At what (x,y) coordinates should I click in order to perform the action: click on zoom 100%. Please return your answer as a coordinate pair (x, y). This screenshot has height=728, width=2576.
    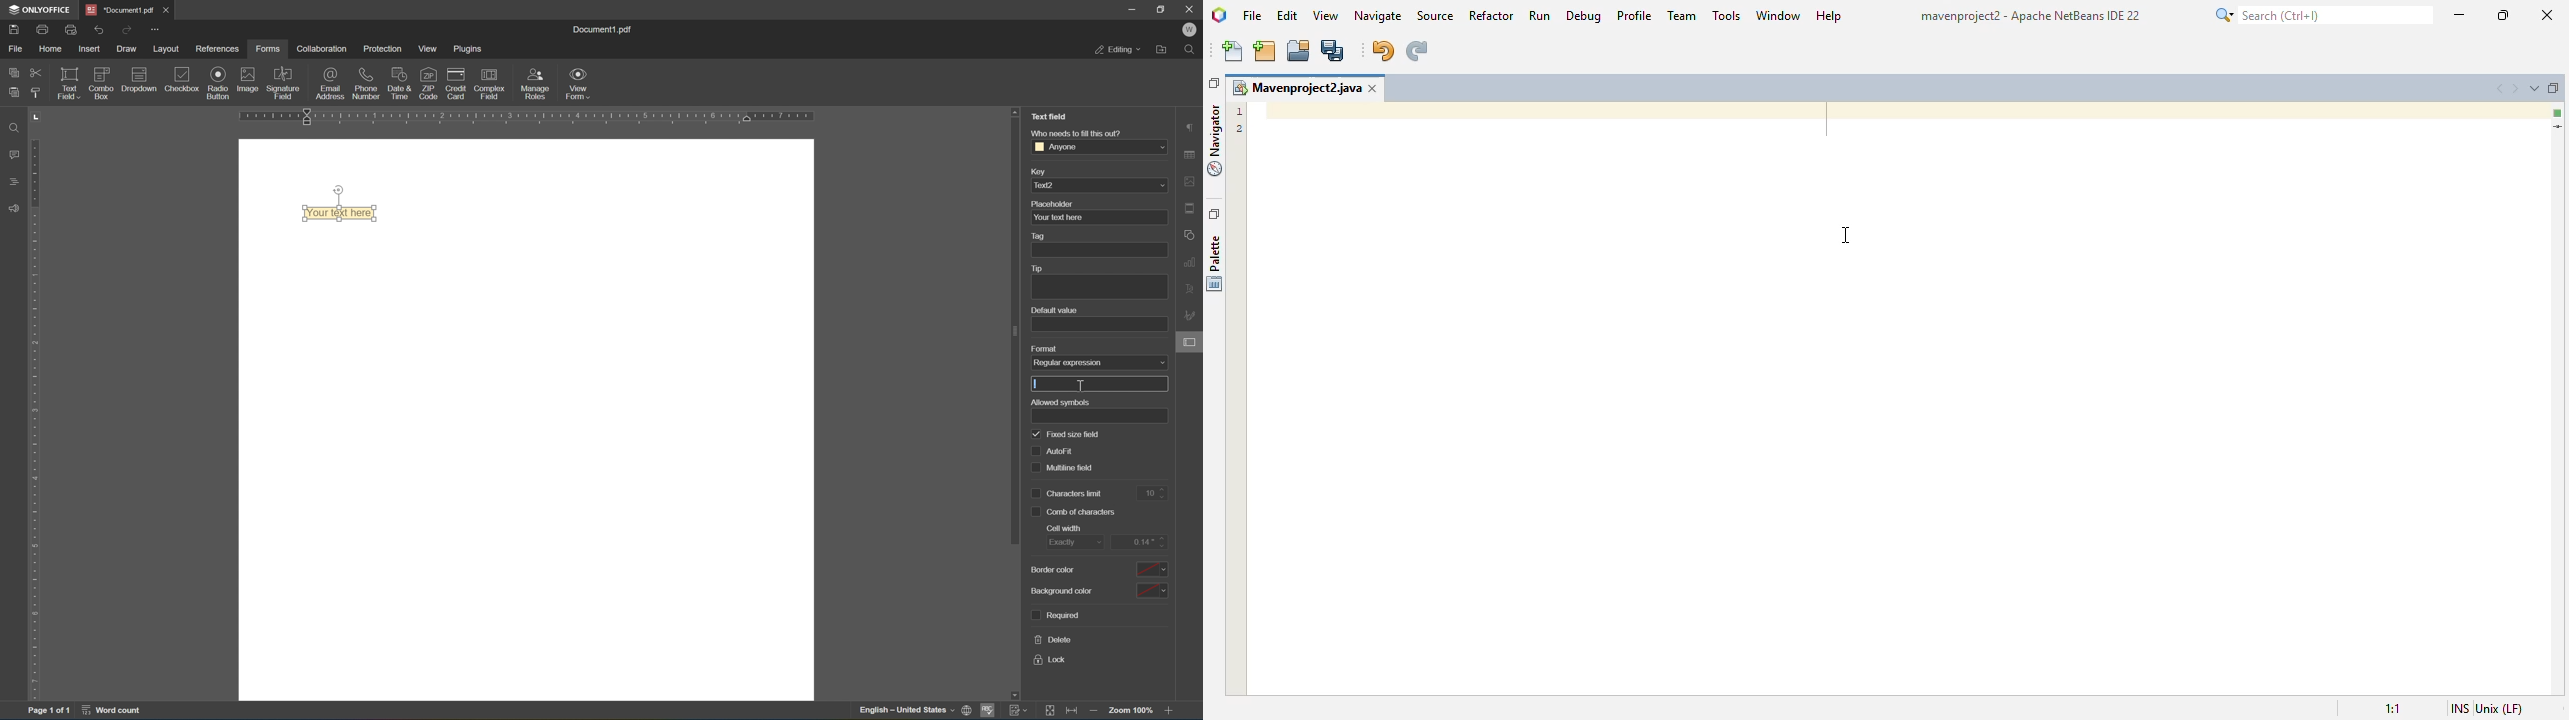
    Looking at the image, I should click on (1129, 709).